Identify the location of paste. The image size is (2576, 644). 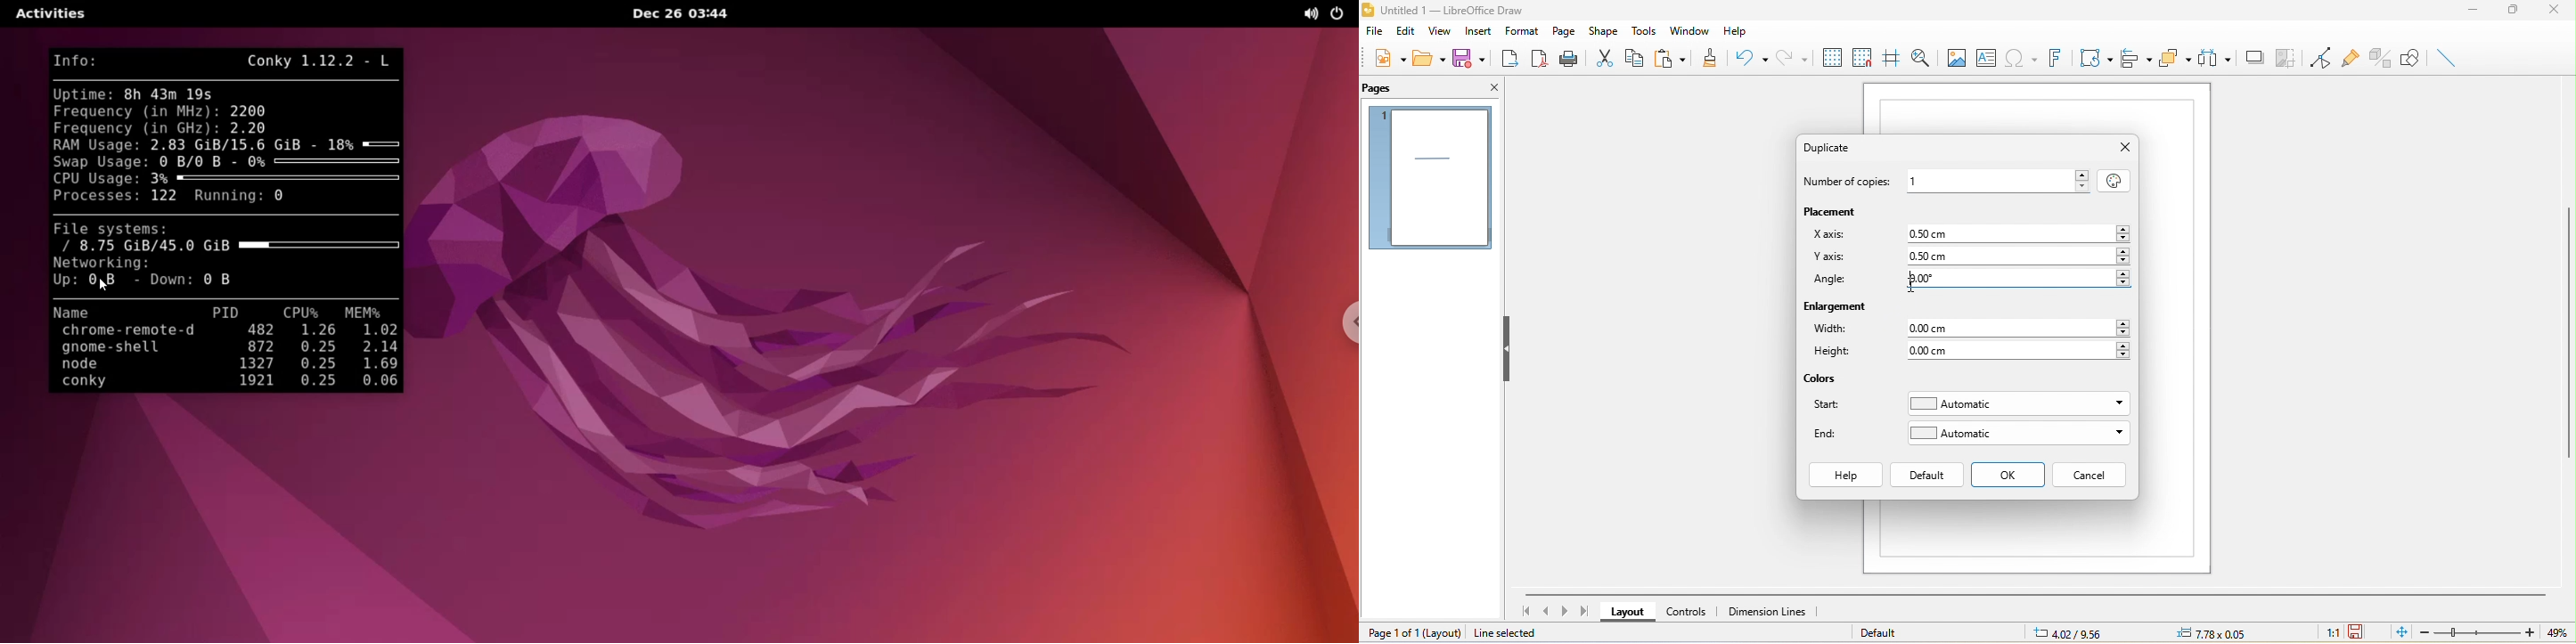
(1675, 57).